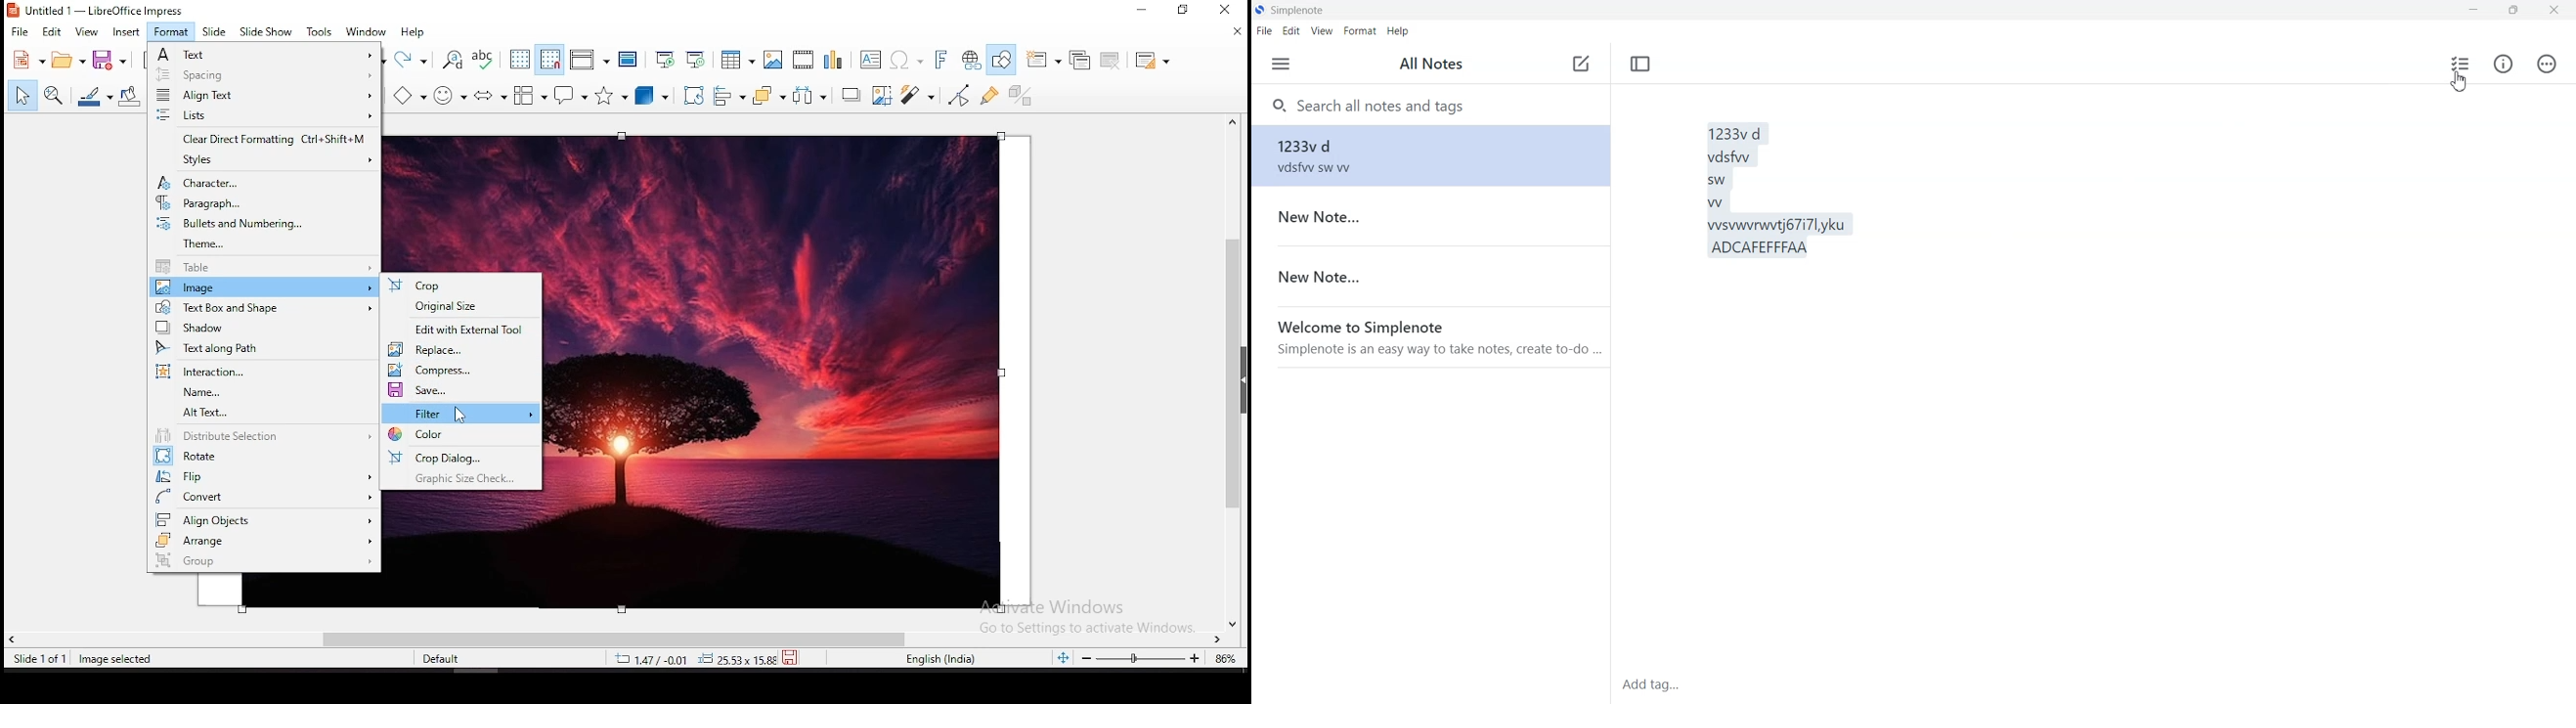 The image size is (2576, 728). What do you see at coordinates (266, 457) in the screenshot?
I see `rotate` at bounding box center [266, 457].